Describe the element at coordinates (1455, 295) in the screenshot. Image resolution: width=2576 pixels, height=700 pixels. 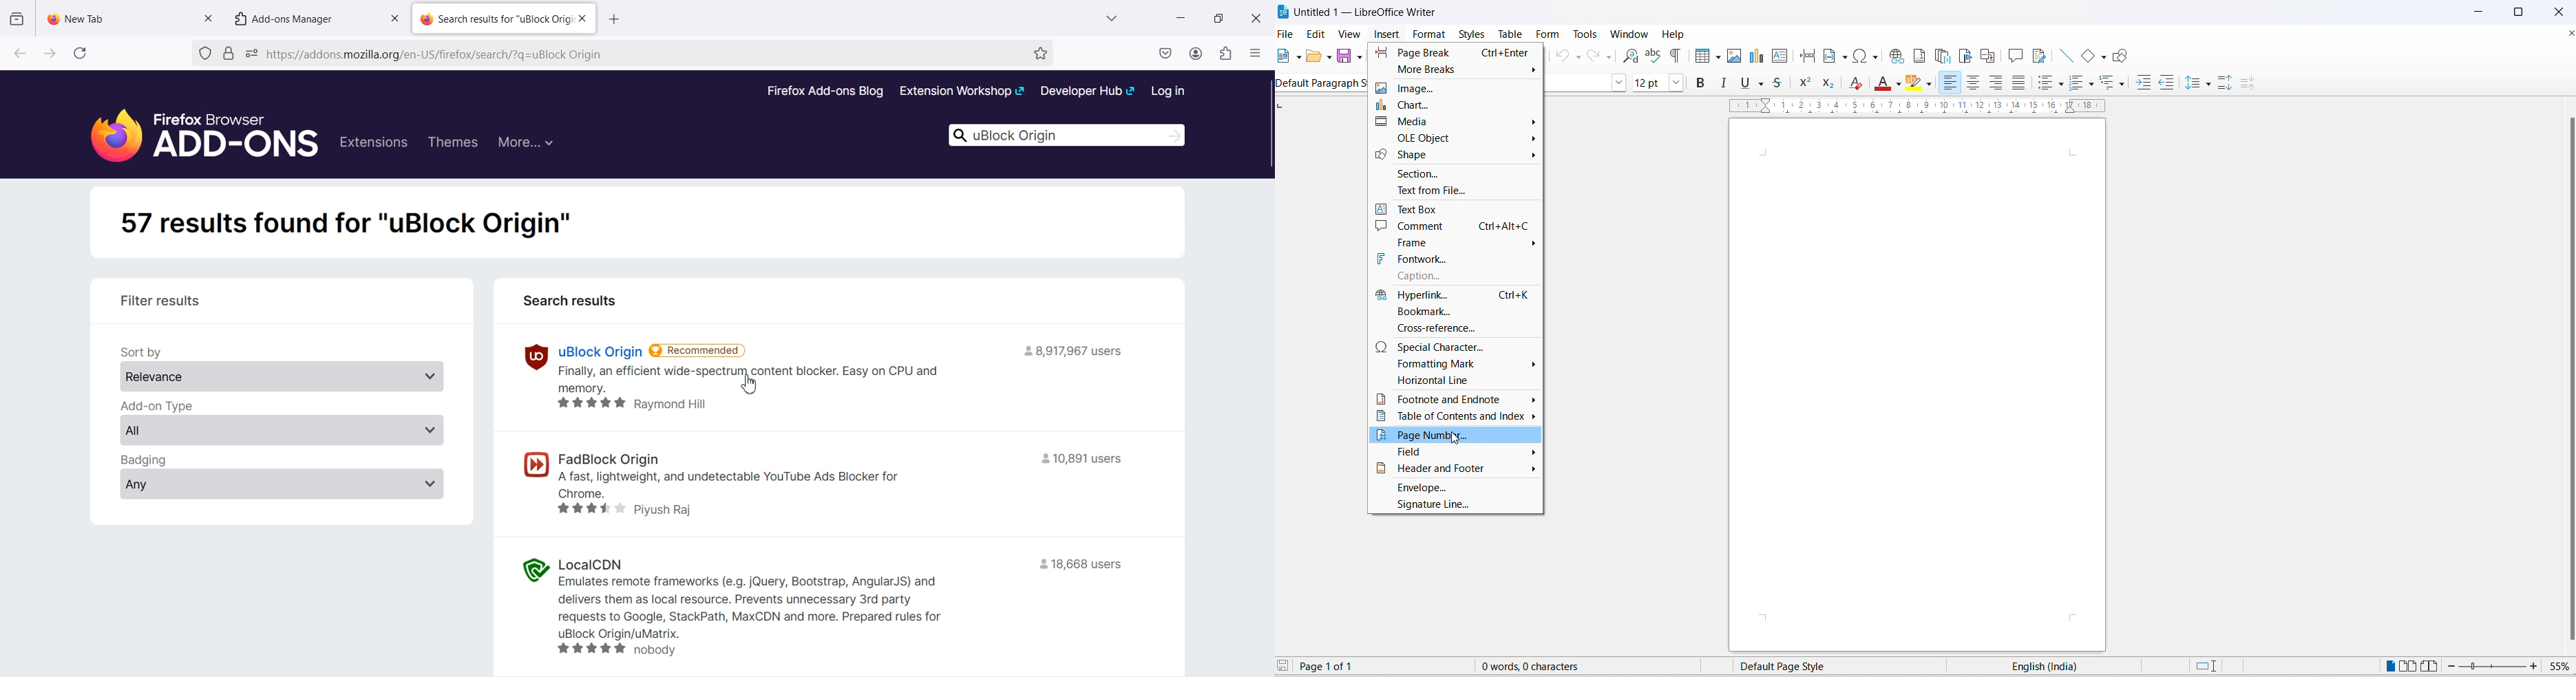
I see `hyperlink` at that location.